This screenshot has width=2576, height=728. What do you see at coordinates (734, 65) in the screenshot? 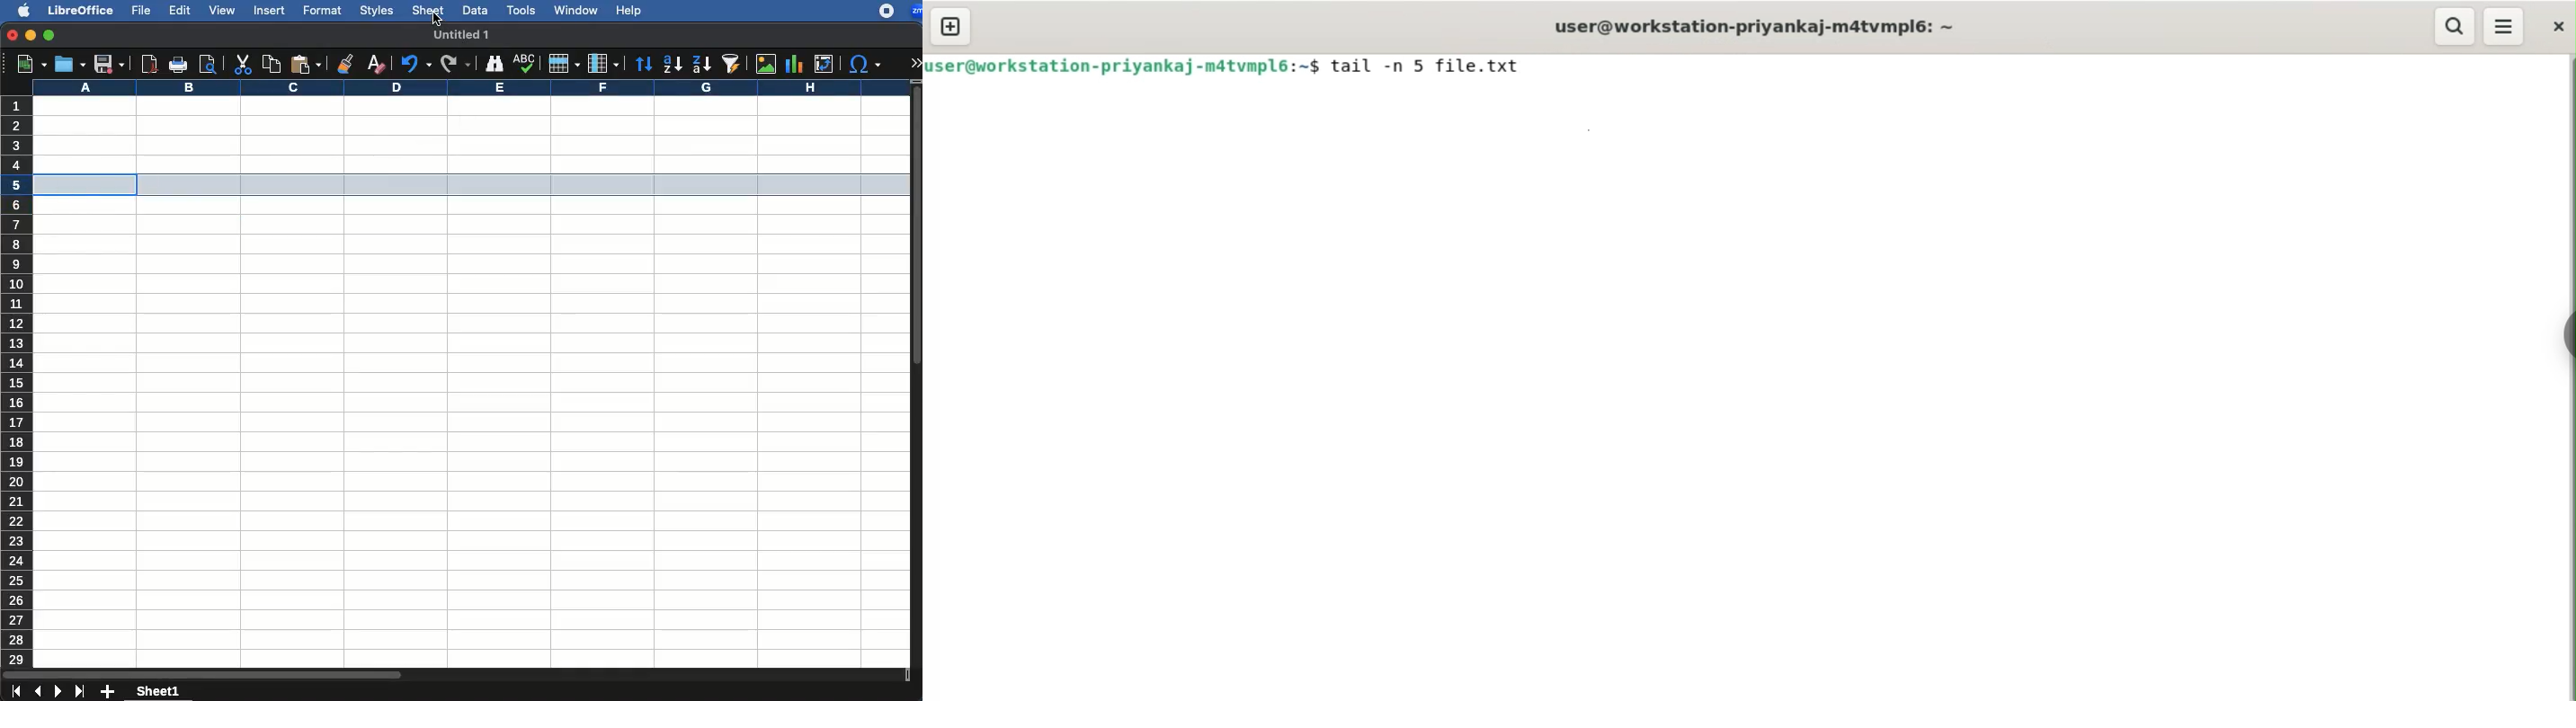
I see `autofilter` at bounding box center [734, 65].